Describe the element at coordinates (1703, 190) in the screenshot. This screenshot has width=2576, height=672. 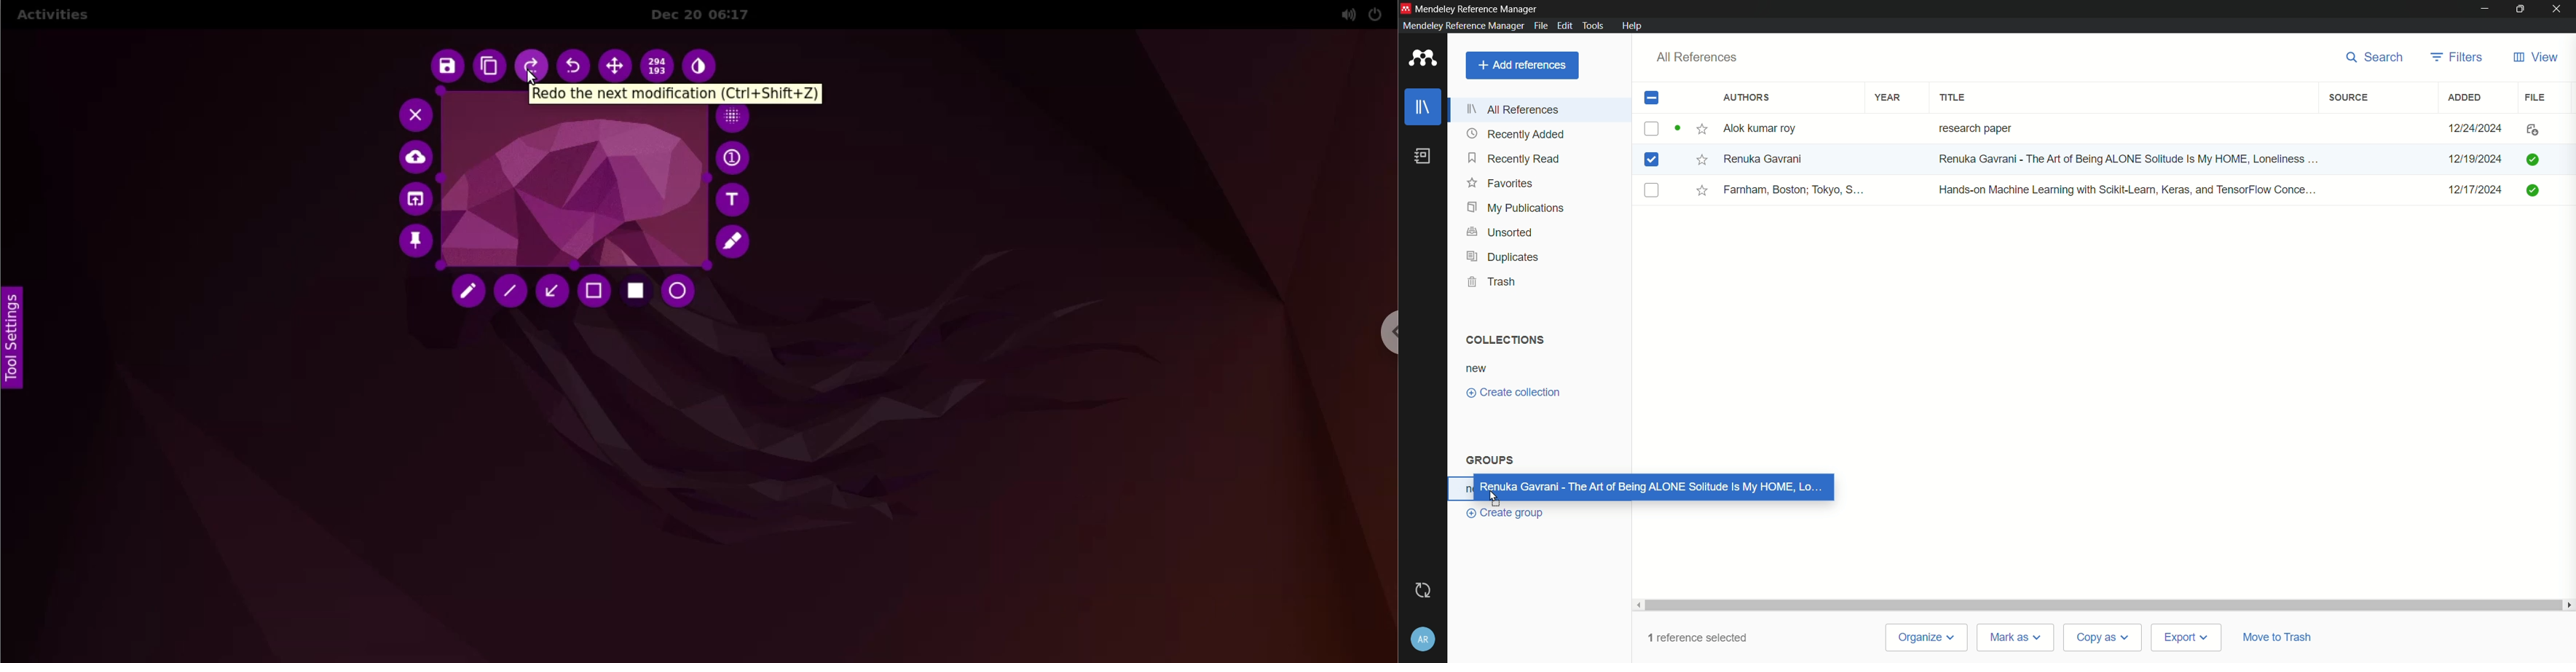
I see `Star` at that location.